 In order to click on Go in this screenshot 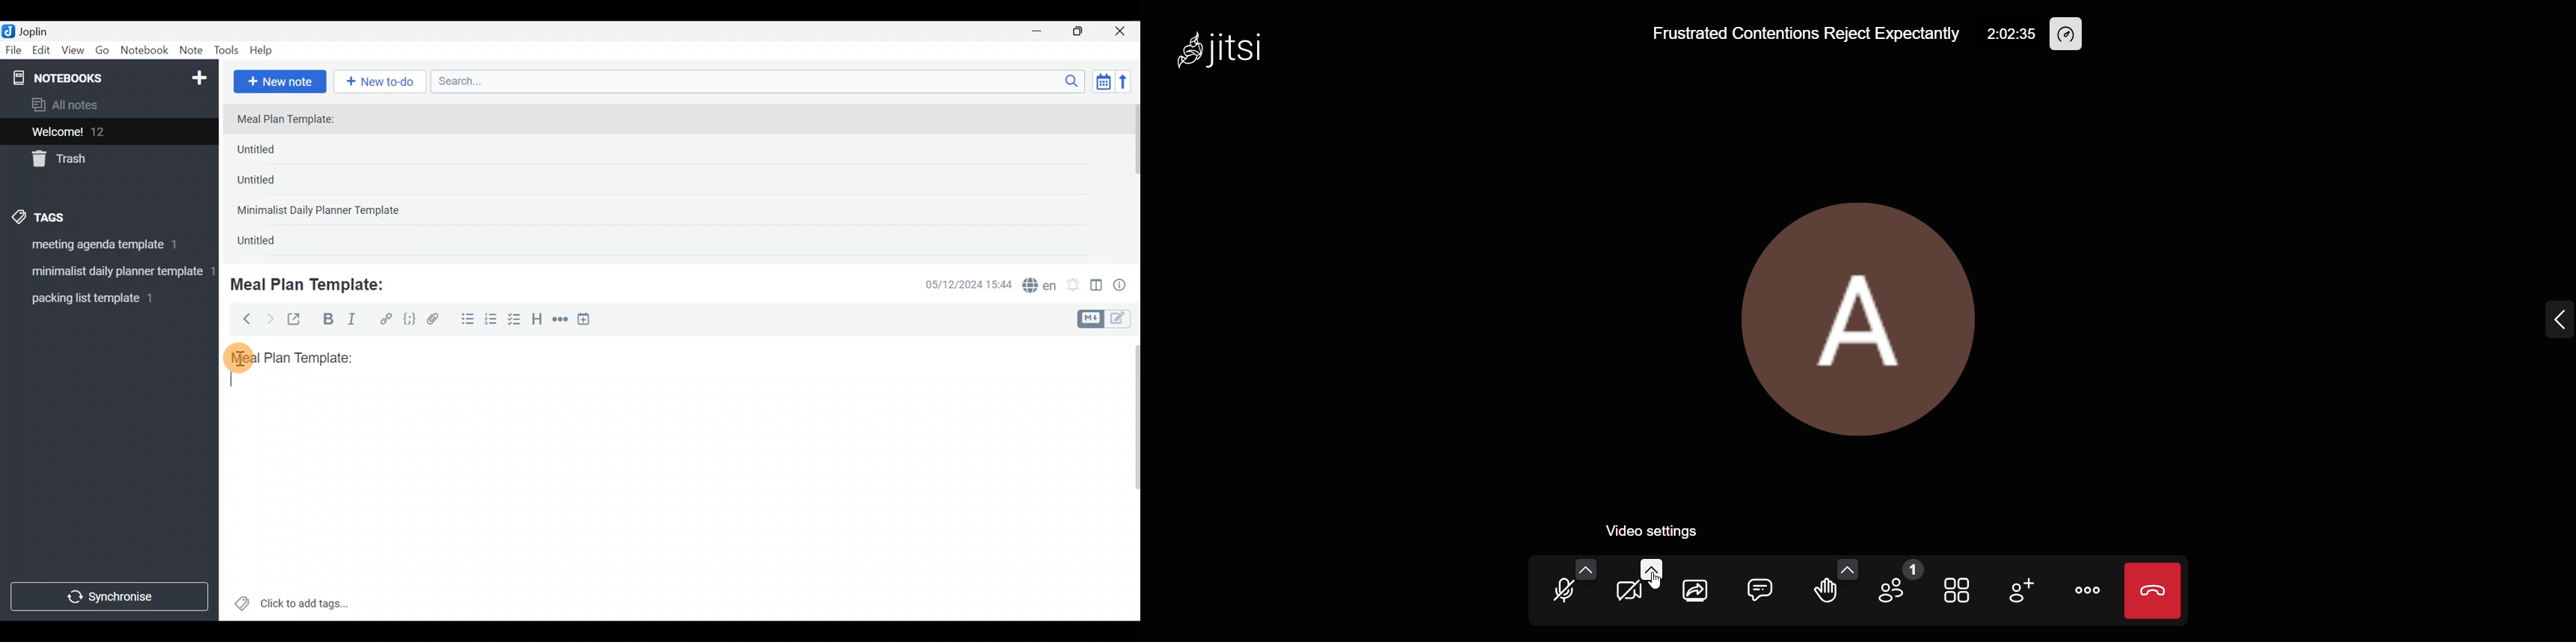, I will do `click(102, 53)`.